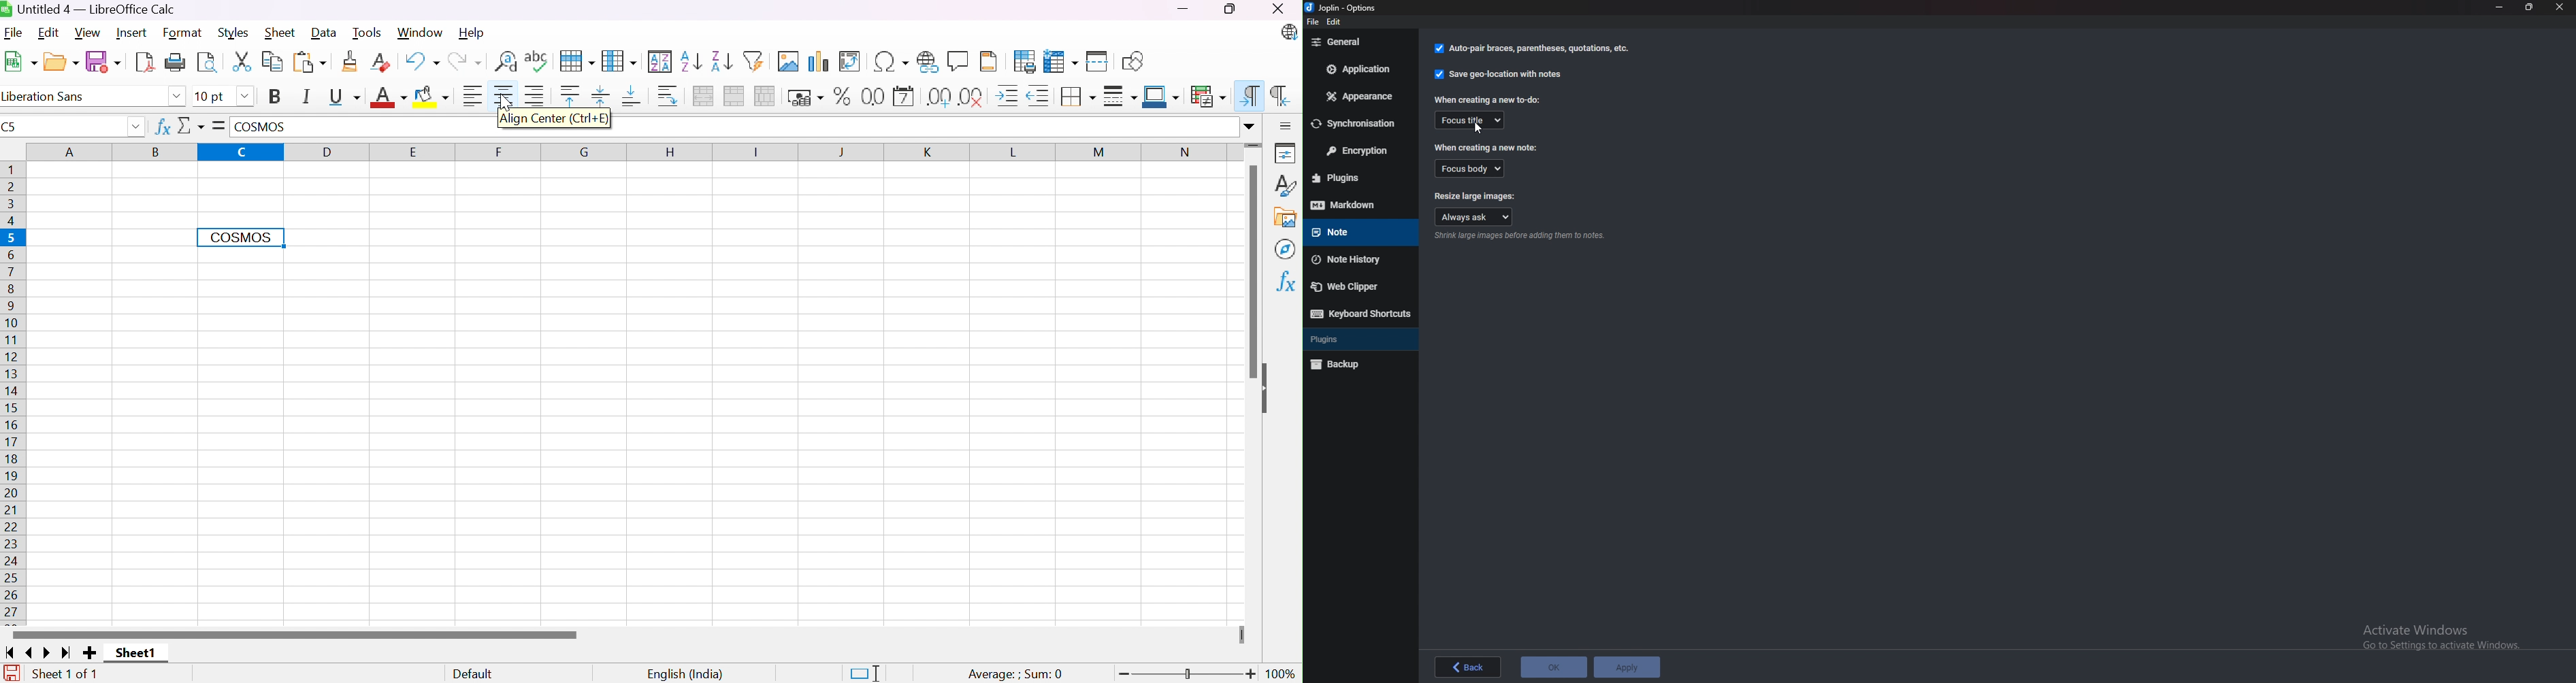  Describe the element at coordinates (1481, 130) in the screenshot. I see `cursor` at that location.